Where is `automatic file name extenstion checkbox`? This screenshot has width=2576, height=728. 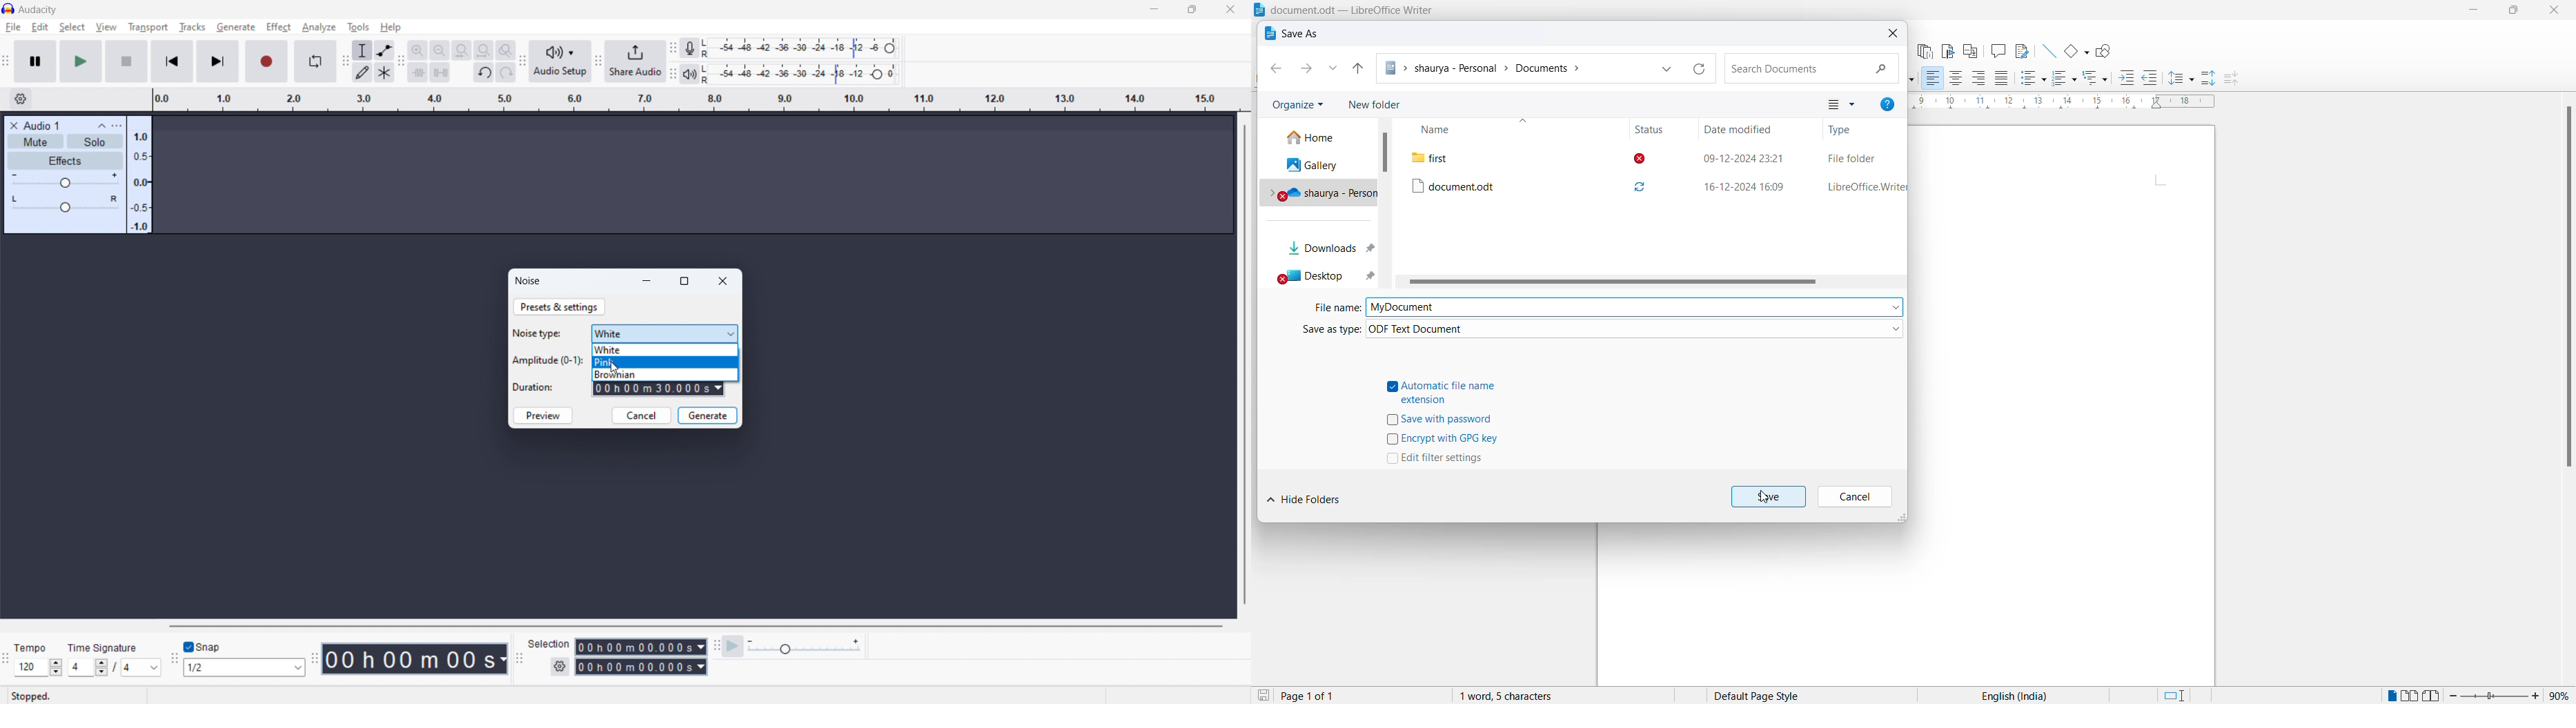 automatic file name extenstion checkbox is located at coordinates (1449, 391).